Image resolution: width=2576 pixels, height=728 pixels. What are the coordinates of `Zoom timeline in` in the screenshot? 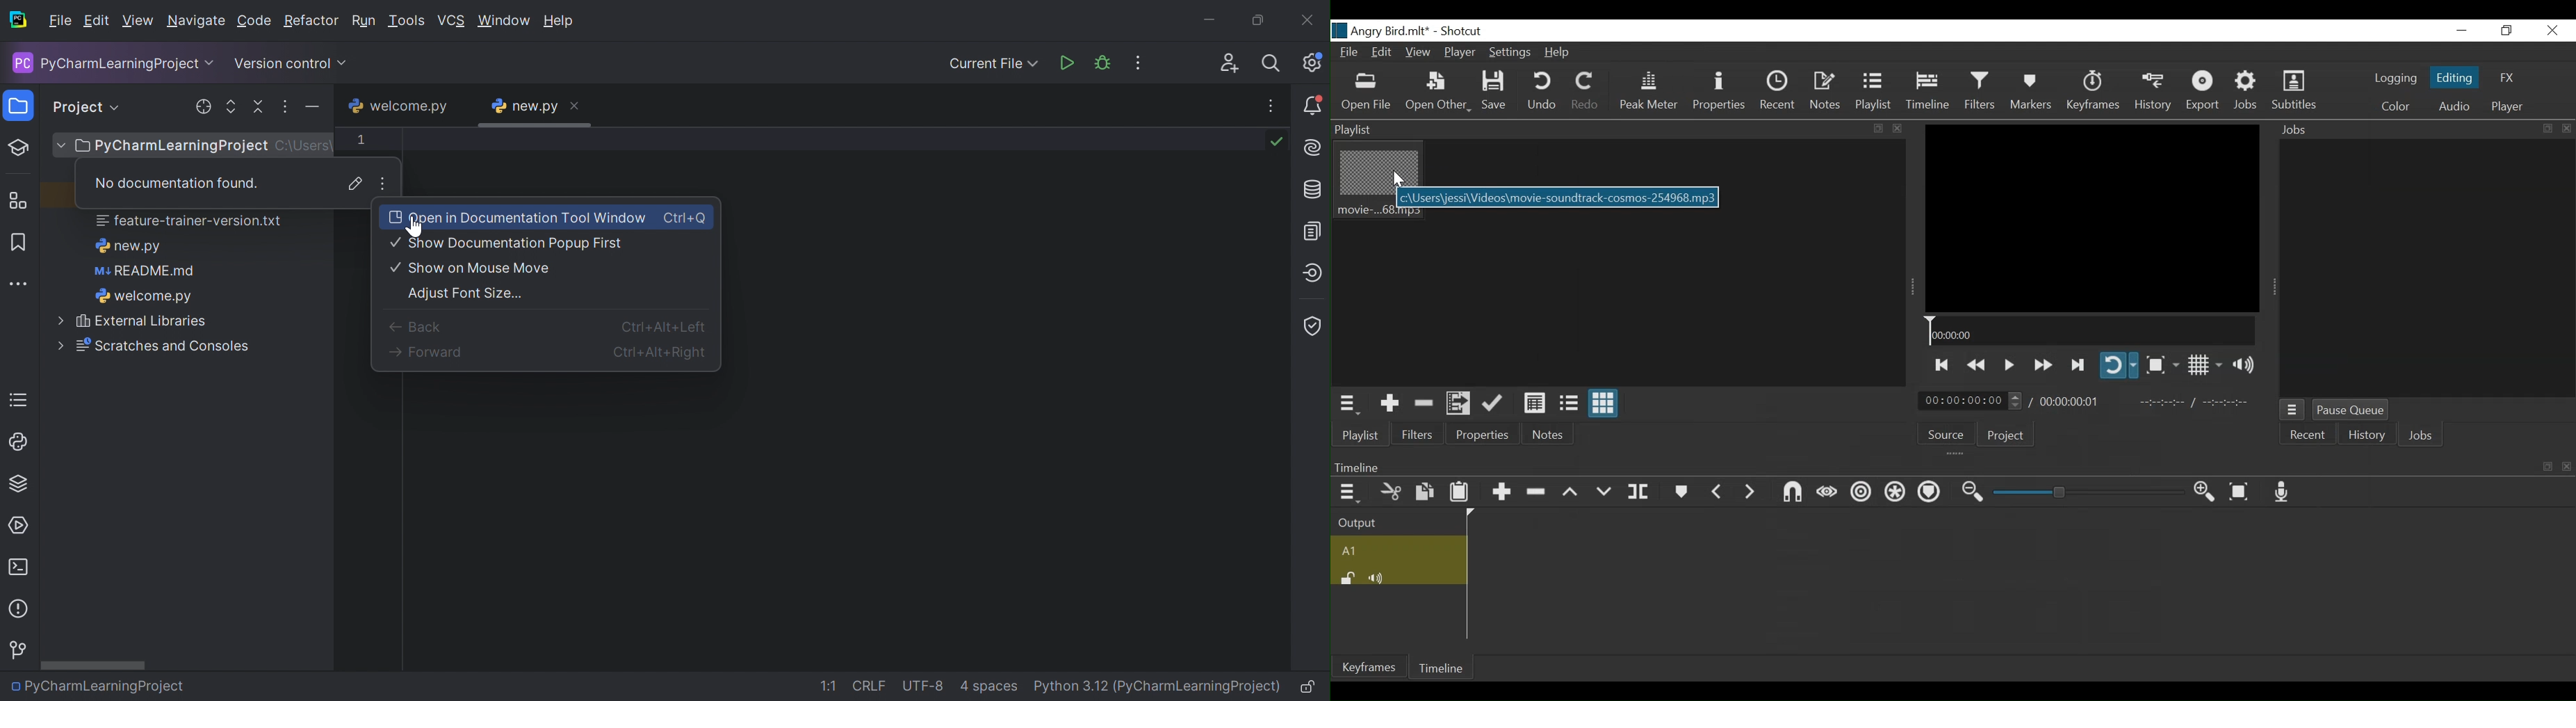 It's located at (2207, 492).